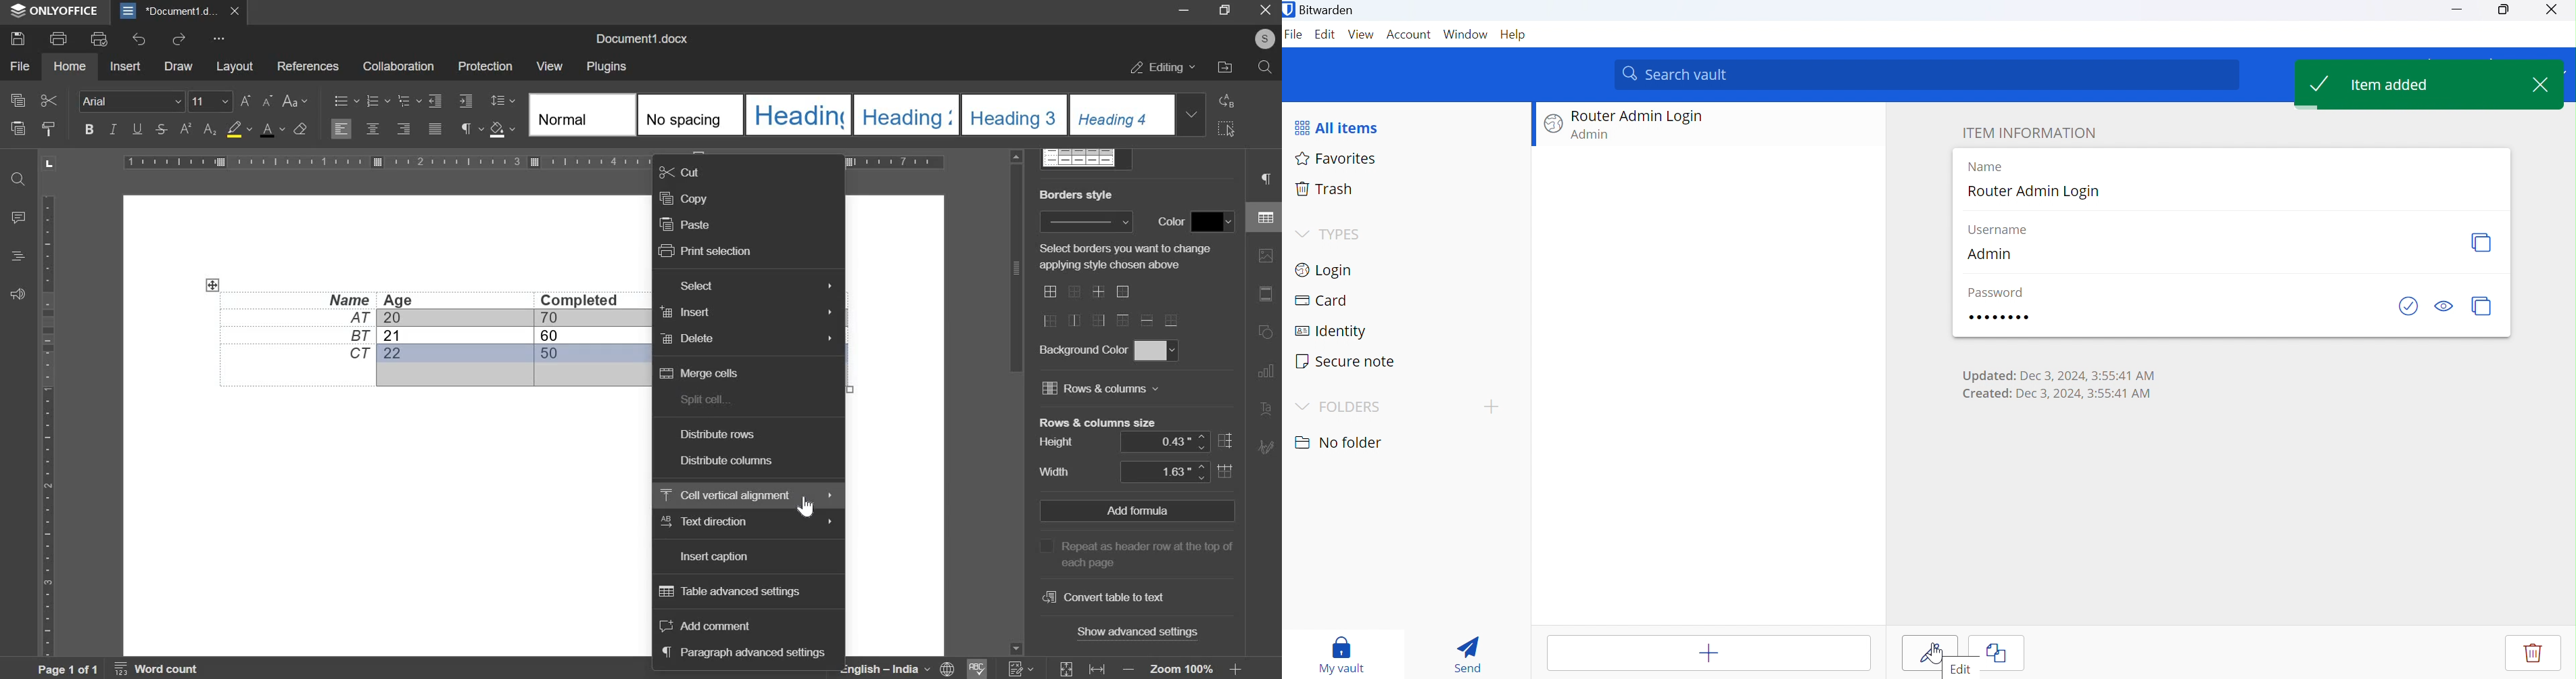  What do you see at coordinates (1136, 632) in the screenshot?
I see `show advanced settings` at bounding box center [1136, 632].